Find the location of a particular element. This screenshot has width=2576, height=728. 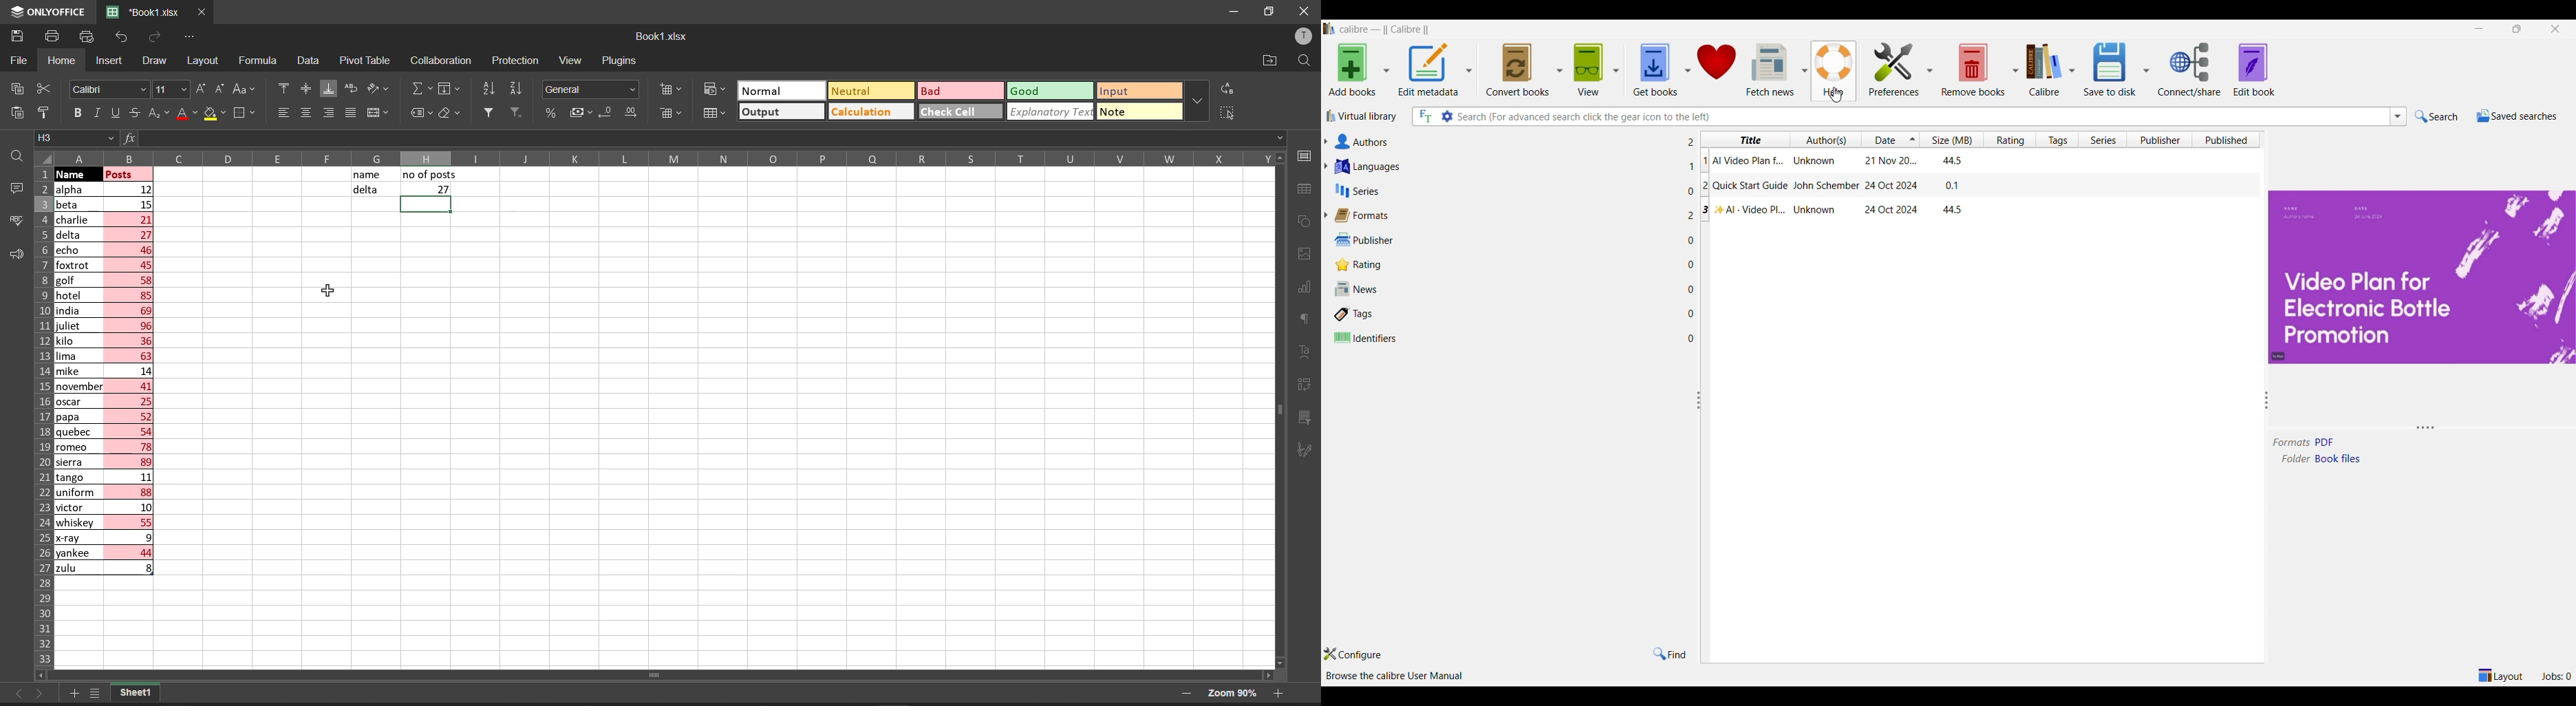

Save options is located at coordinates (2146, 69).